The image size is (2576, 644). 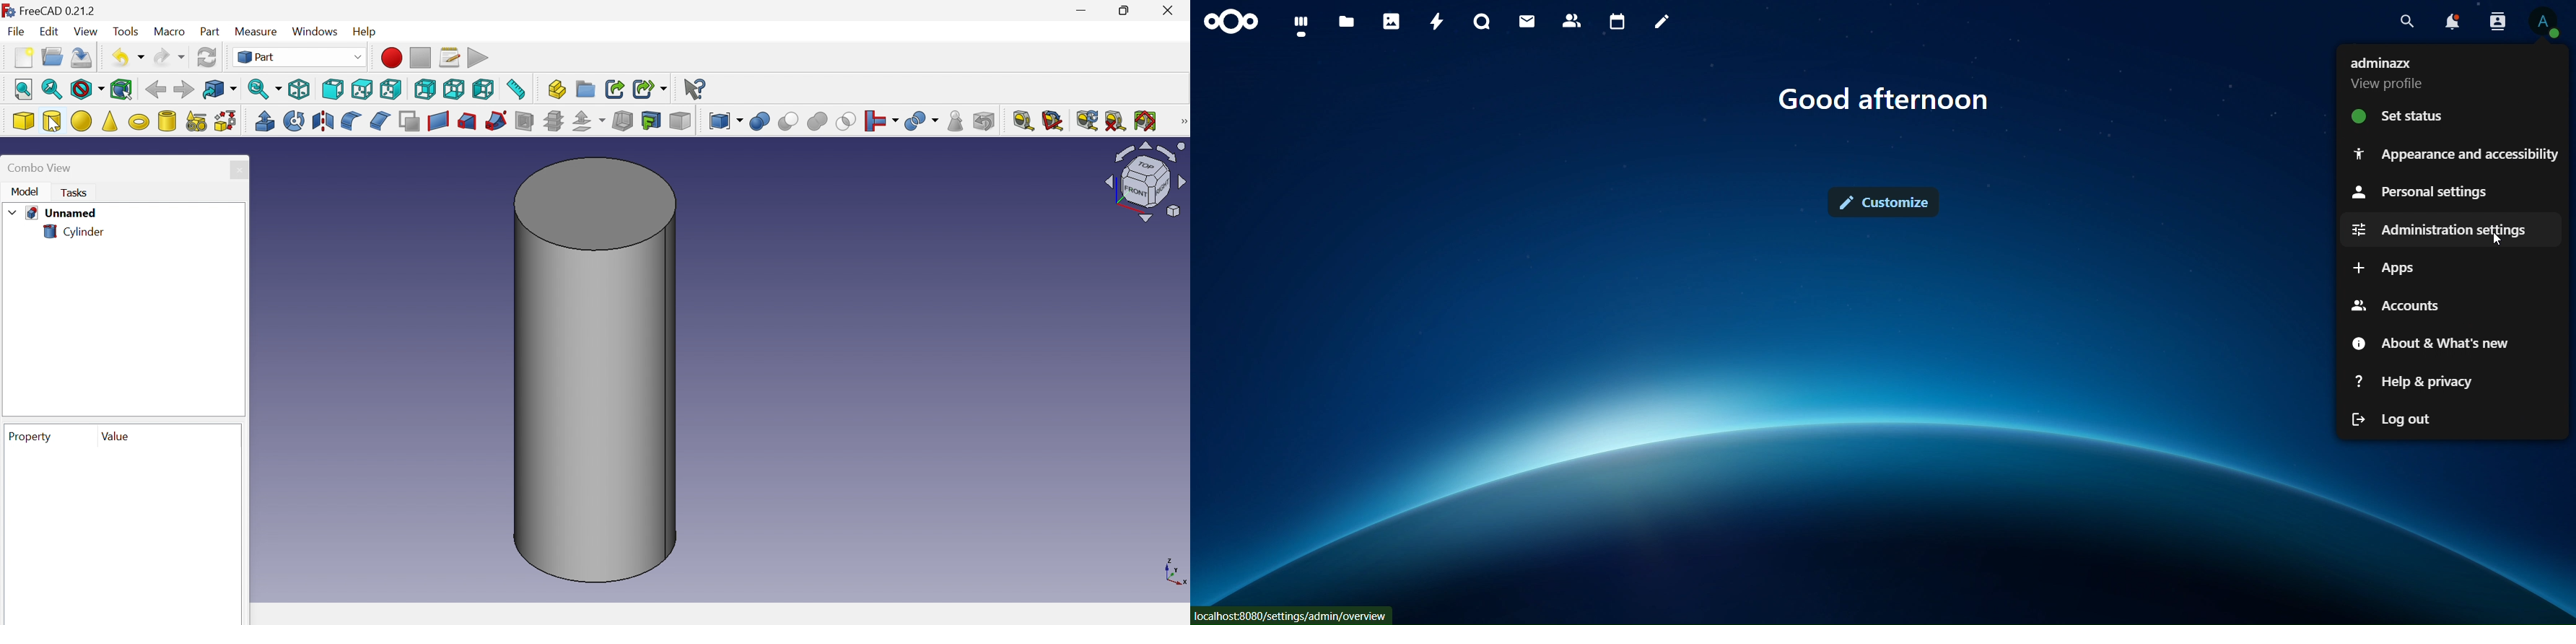 What do you see at coordinates (88, 32) in the screenshot?
I see `View` at bounding box center [88, 32].